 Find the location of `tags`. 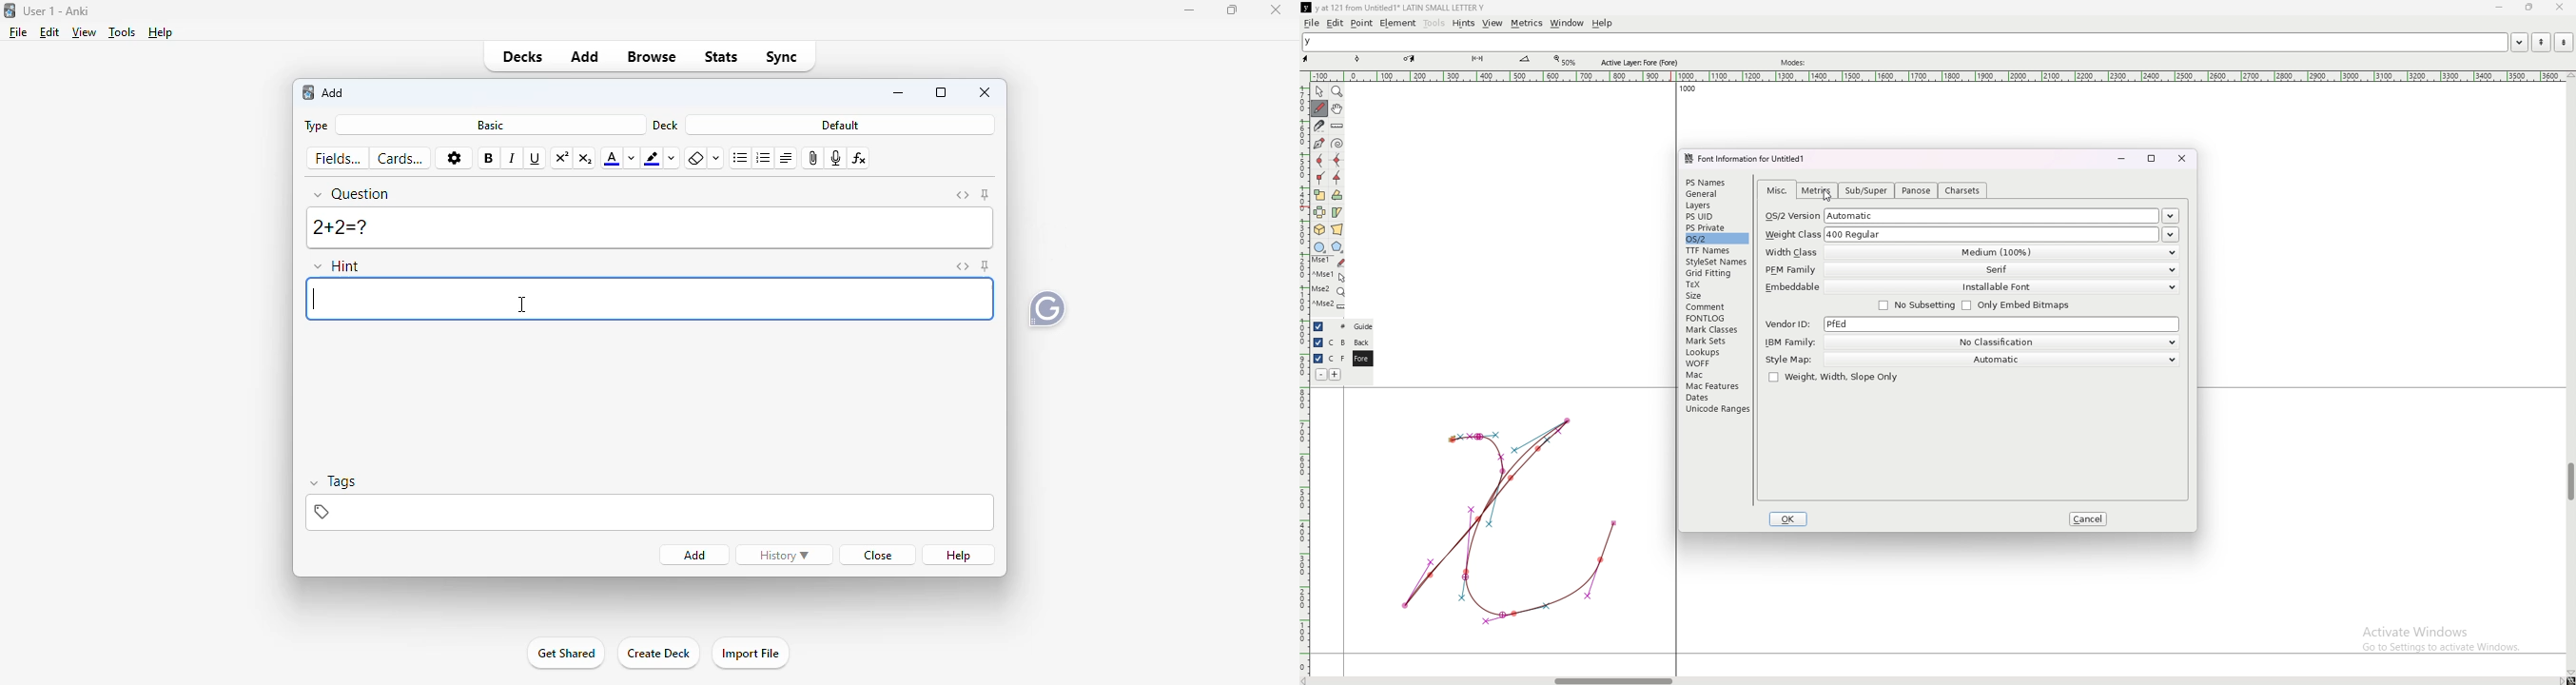

tags is located at coordinates (333, 481).